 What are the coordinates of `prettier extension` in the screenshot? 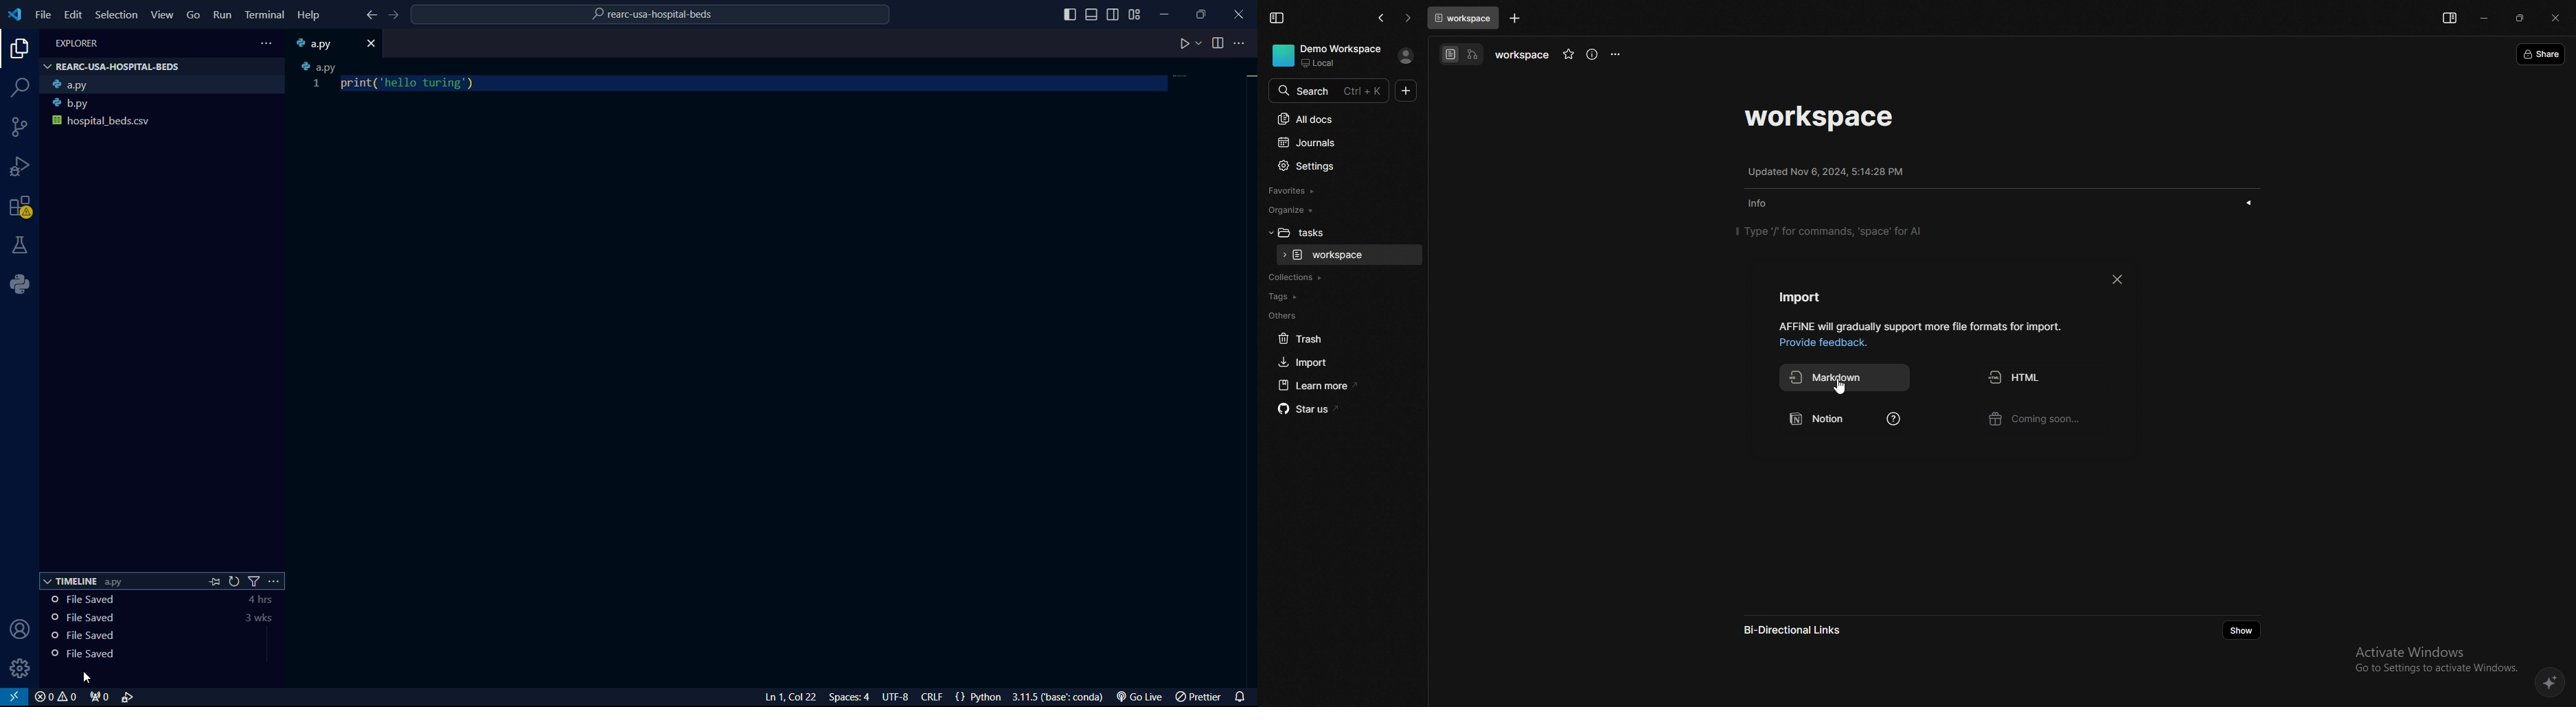 It's located at (1197, 698).